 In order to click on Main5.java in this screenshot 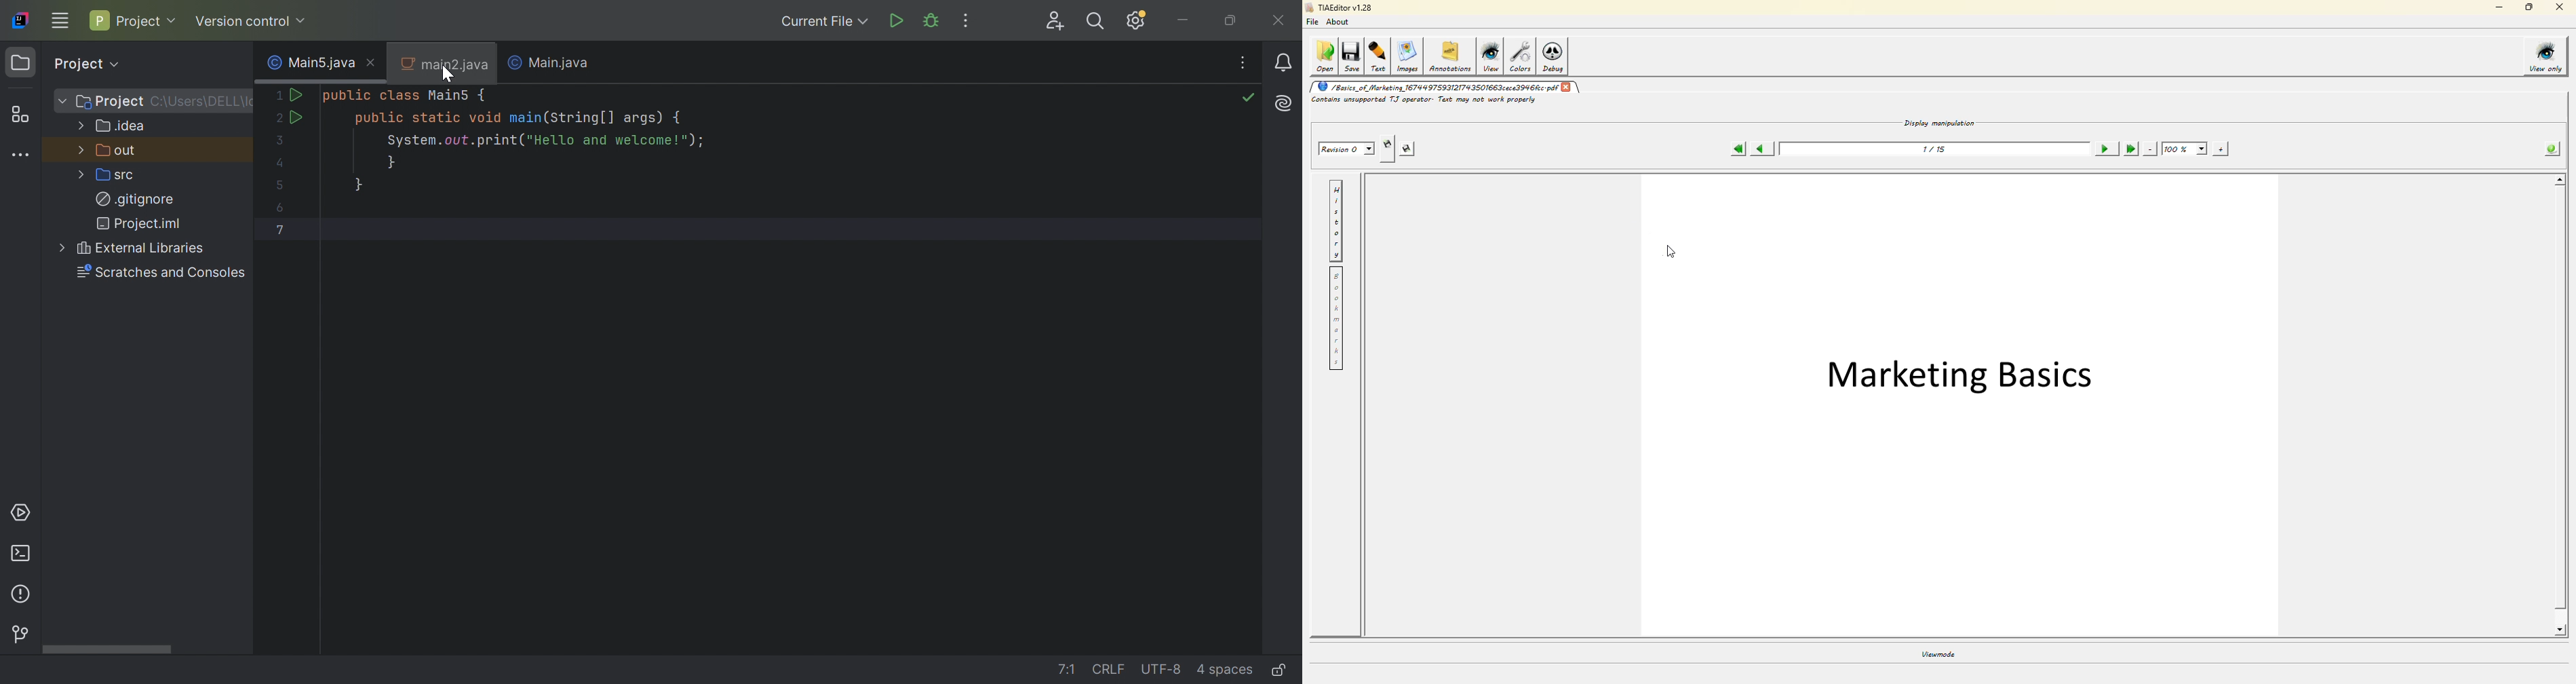, I will do `click(307, 62)`.